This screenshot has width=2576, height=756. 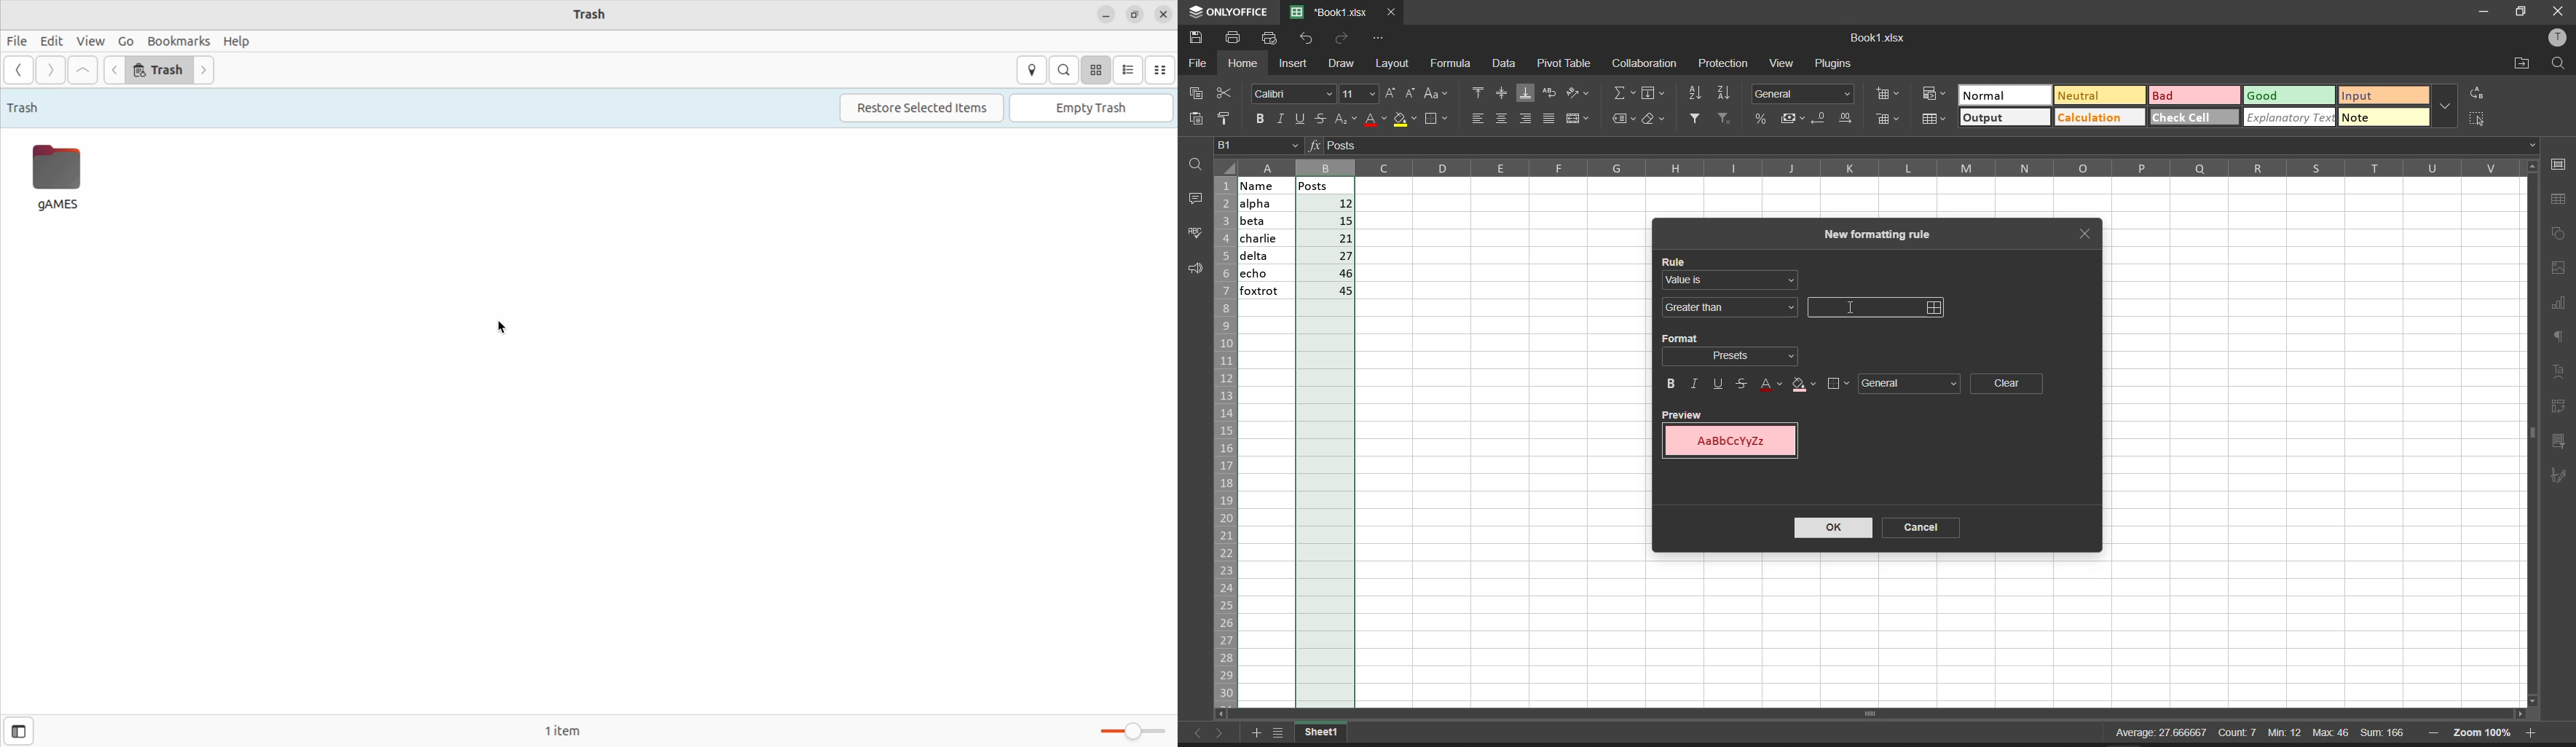 What do you see at coordinates (1340, 39) in the screenshot?
I see `redo` at bounding box center [1340, 39].